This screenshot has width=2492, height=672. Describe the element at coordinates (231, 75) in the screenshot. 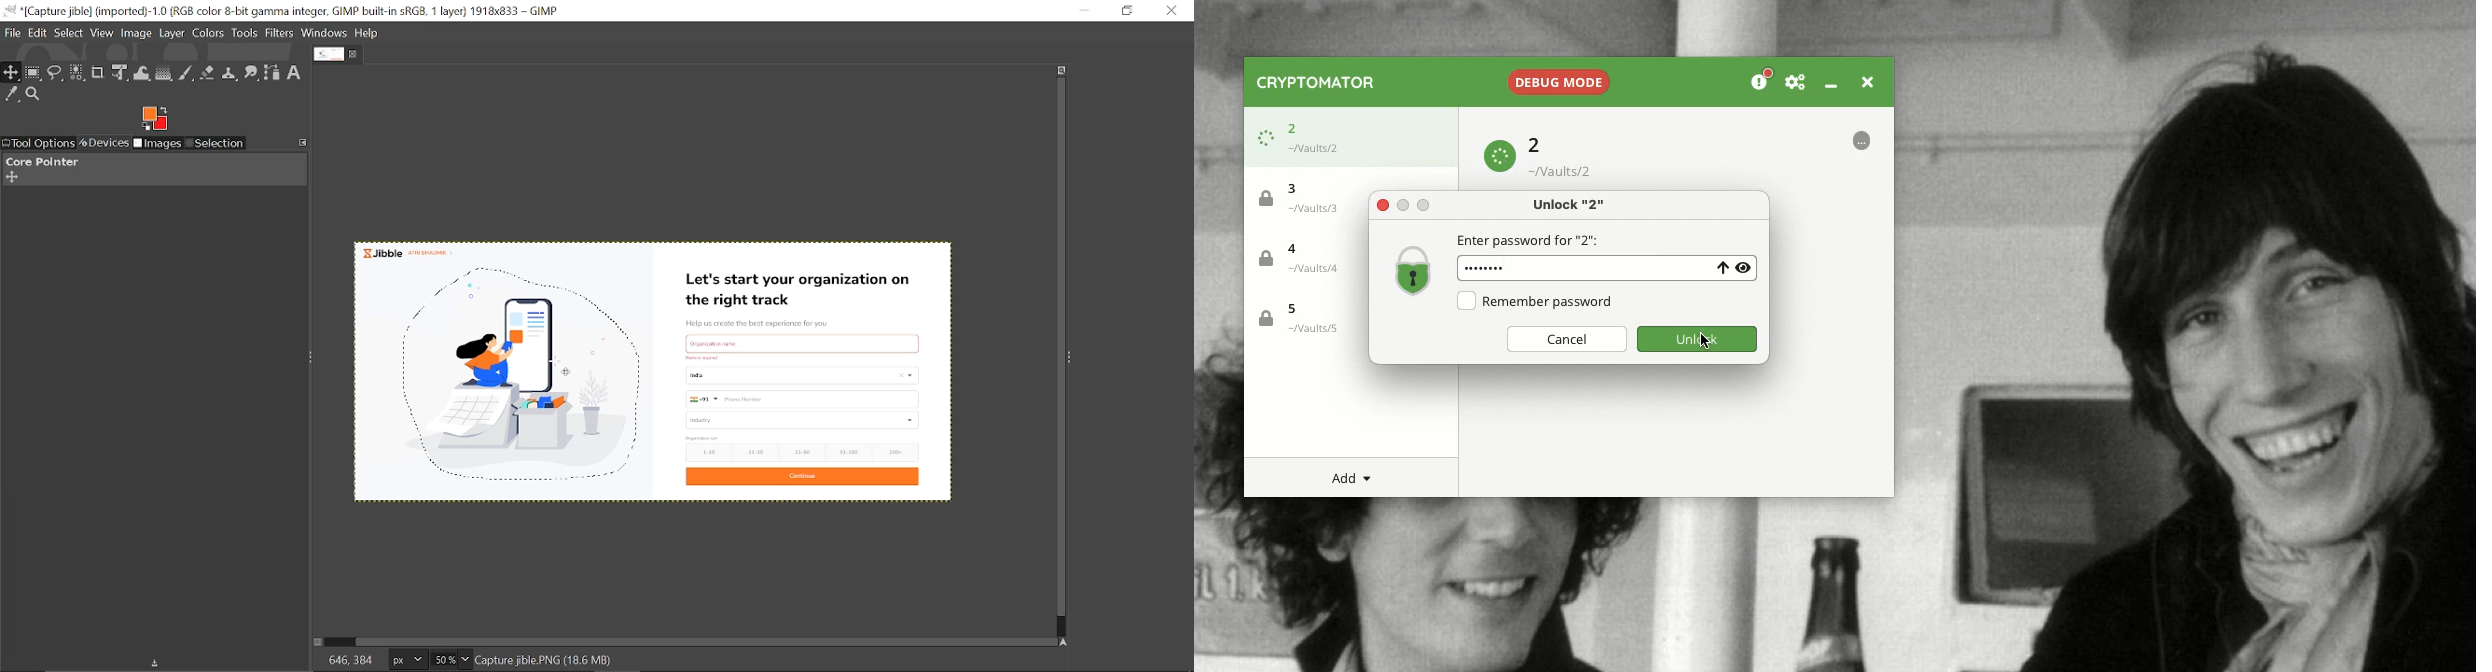

I see `Clone tool` at that location.